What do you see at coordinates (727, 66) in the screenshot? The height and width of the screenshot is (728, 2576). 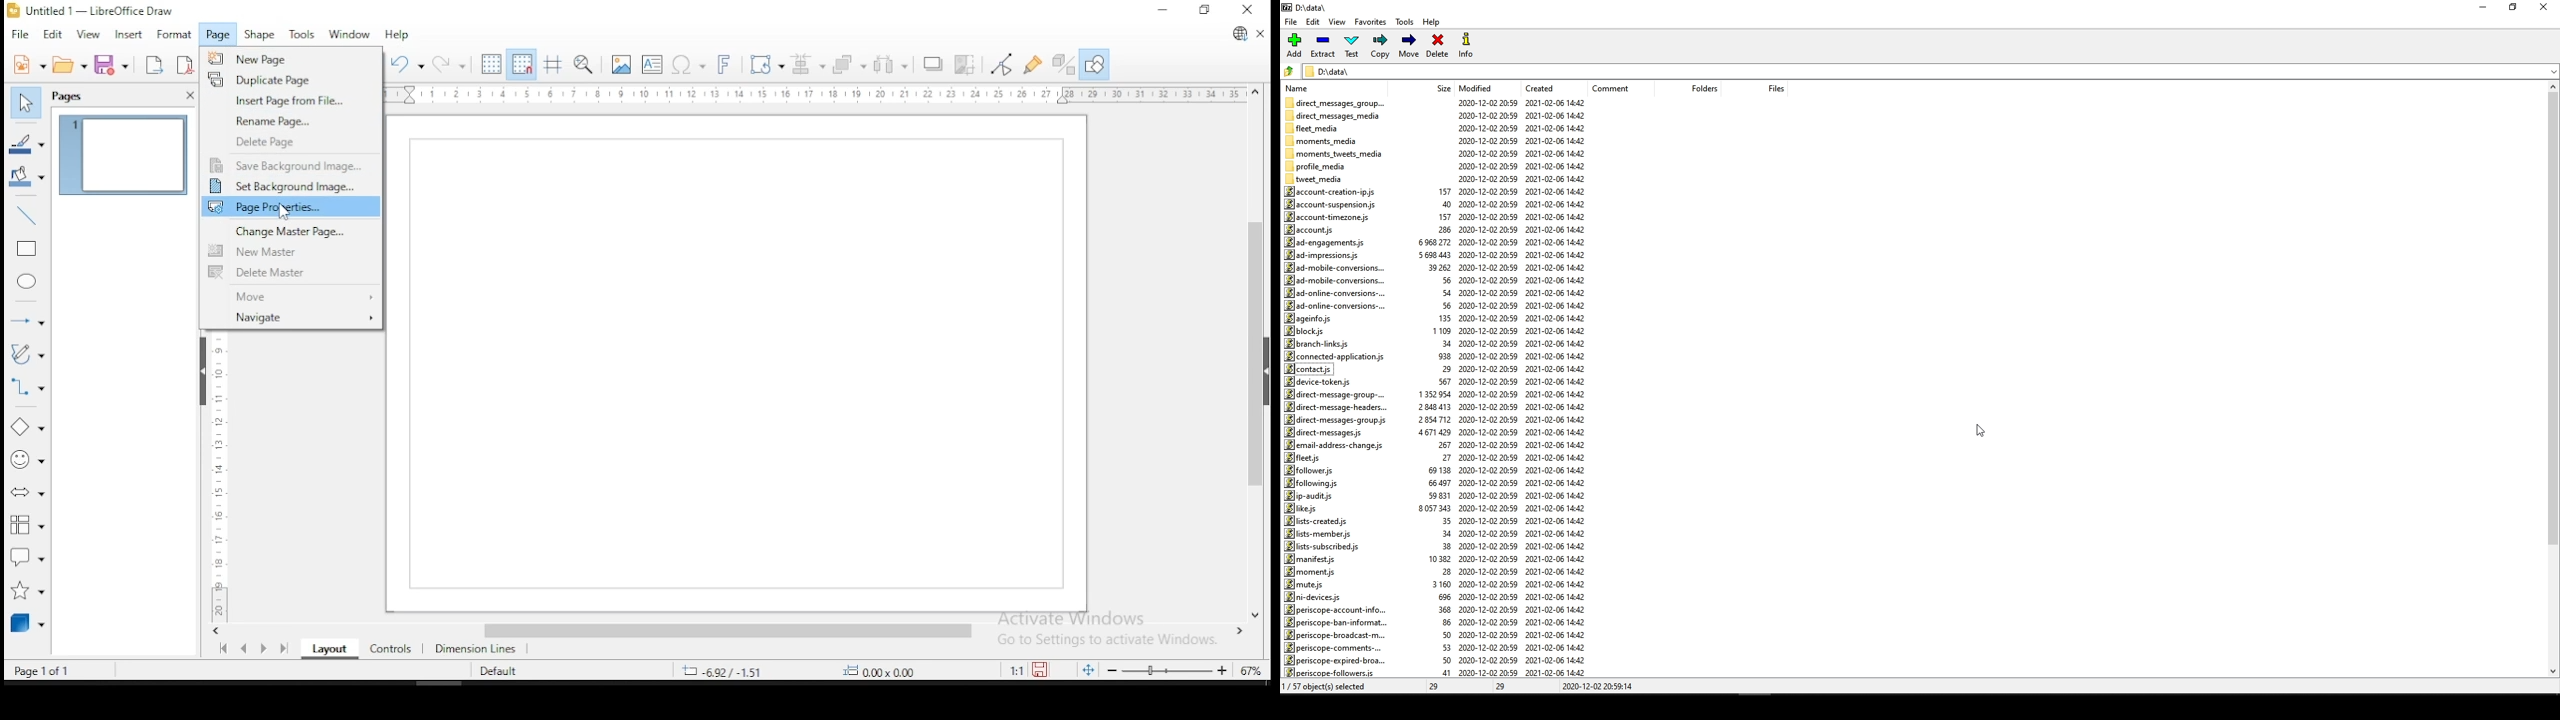 I see `insert fontwork text` at bounding box center [727, 66].